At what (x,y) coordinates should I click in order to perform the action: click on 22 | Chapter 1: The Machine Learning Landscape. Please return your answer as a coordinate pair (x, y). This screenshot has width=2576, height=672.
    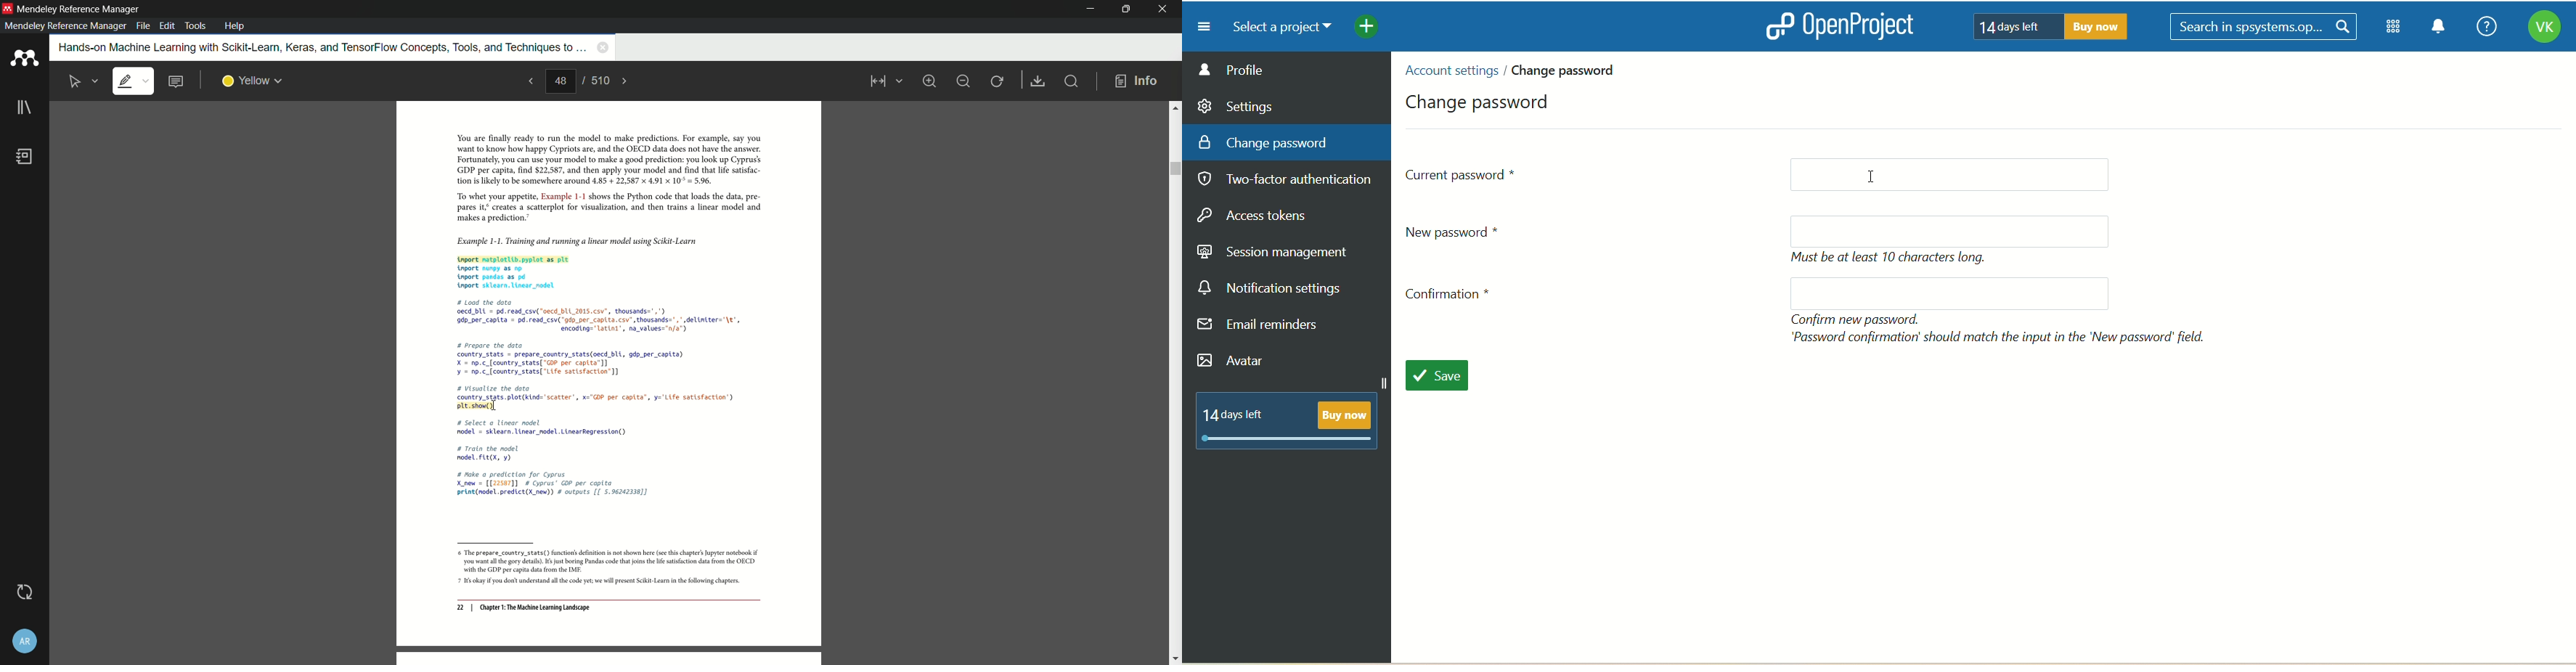
    Looking at the image, I should click on (523, 608).